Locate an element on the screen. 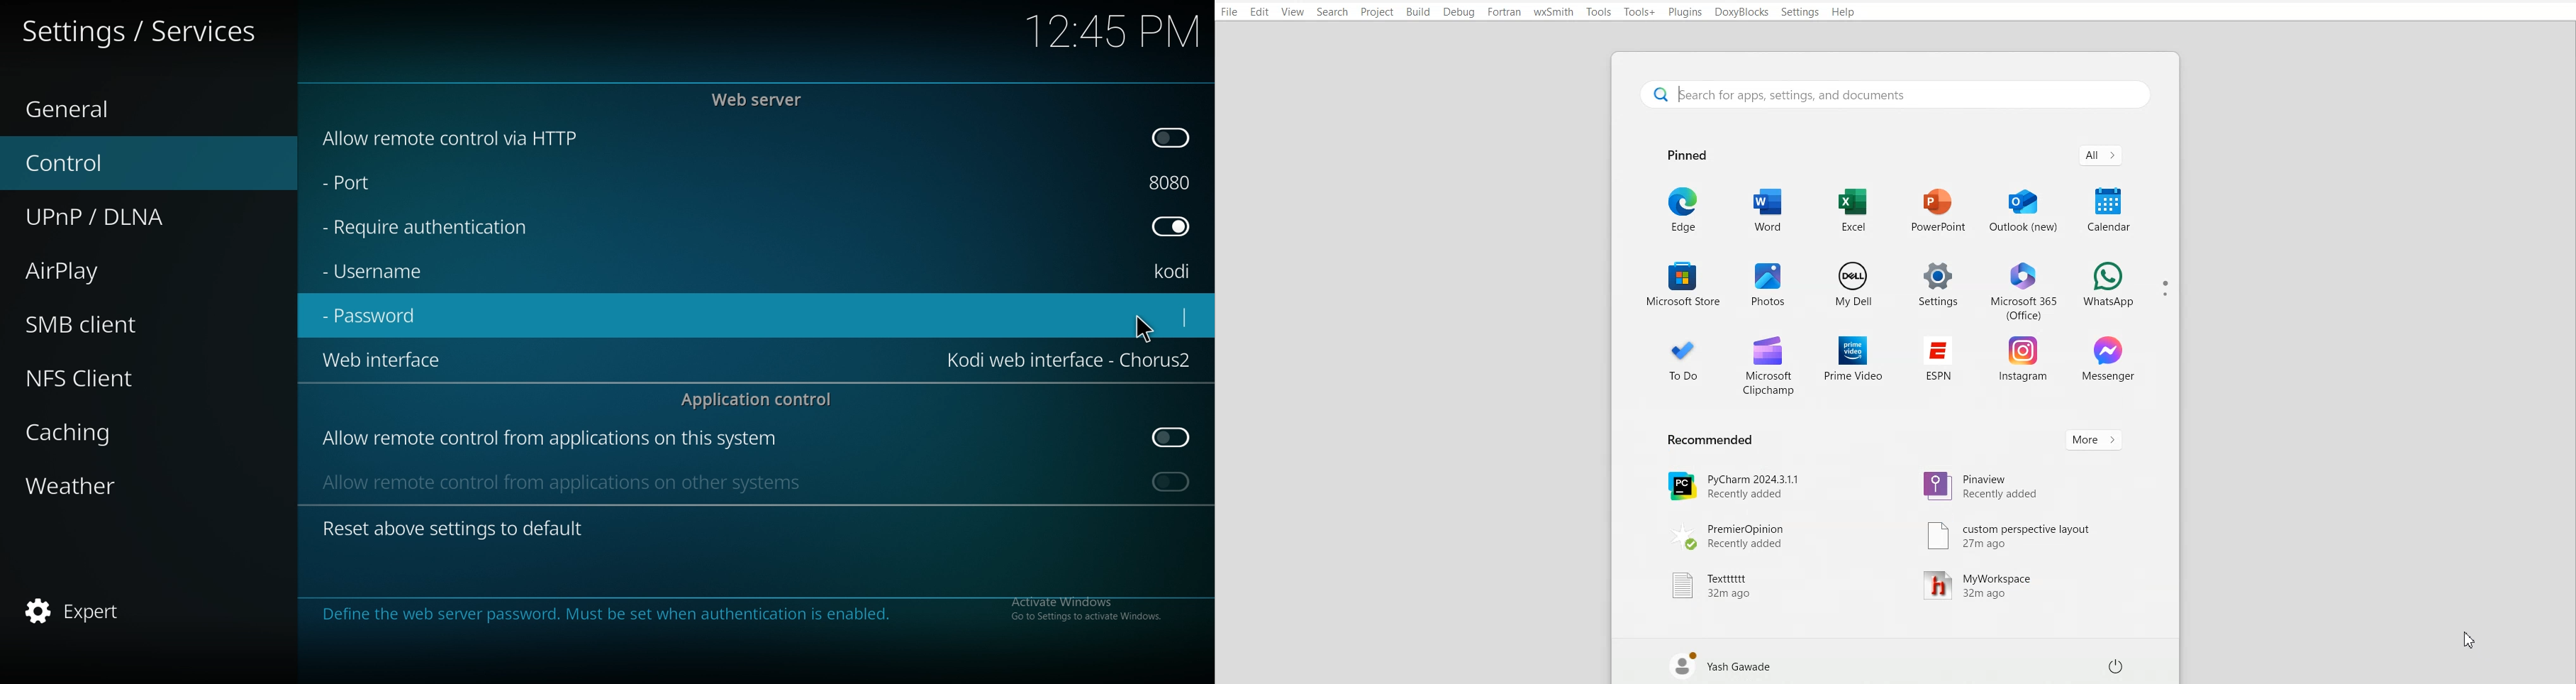  File is located at coordinates (1230, 11).